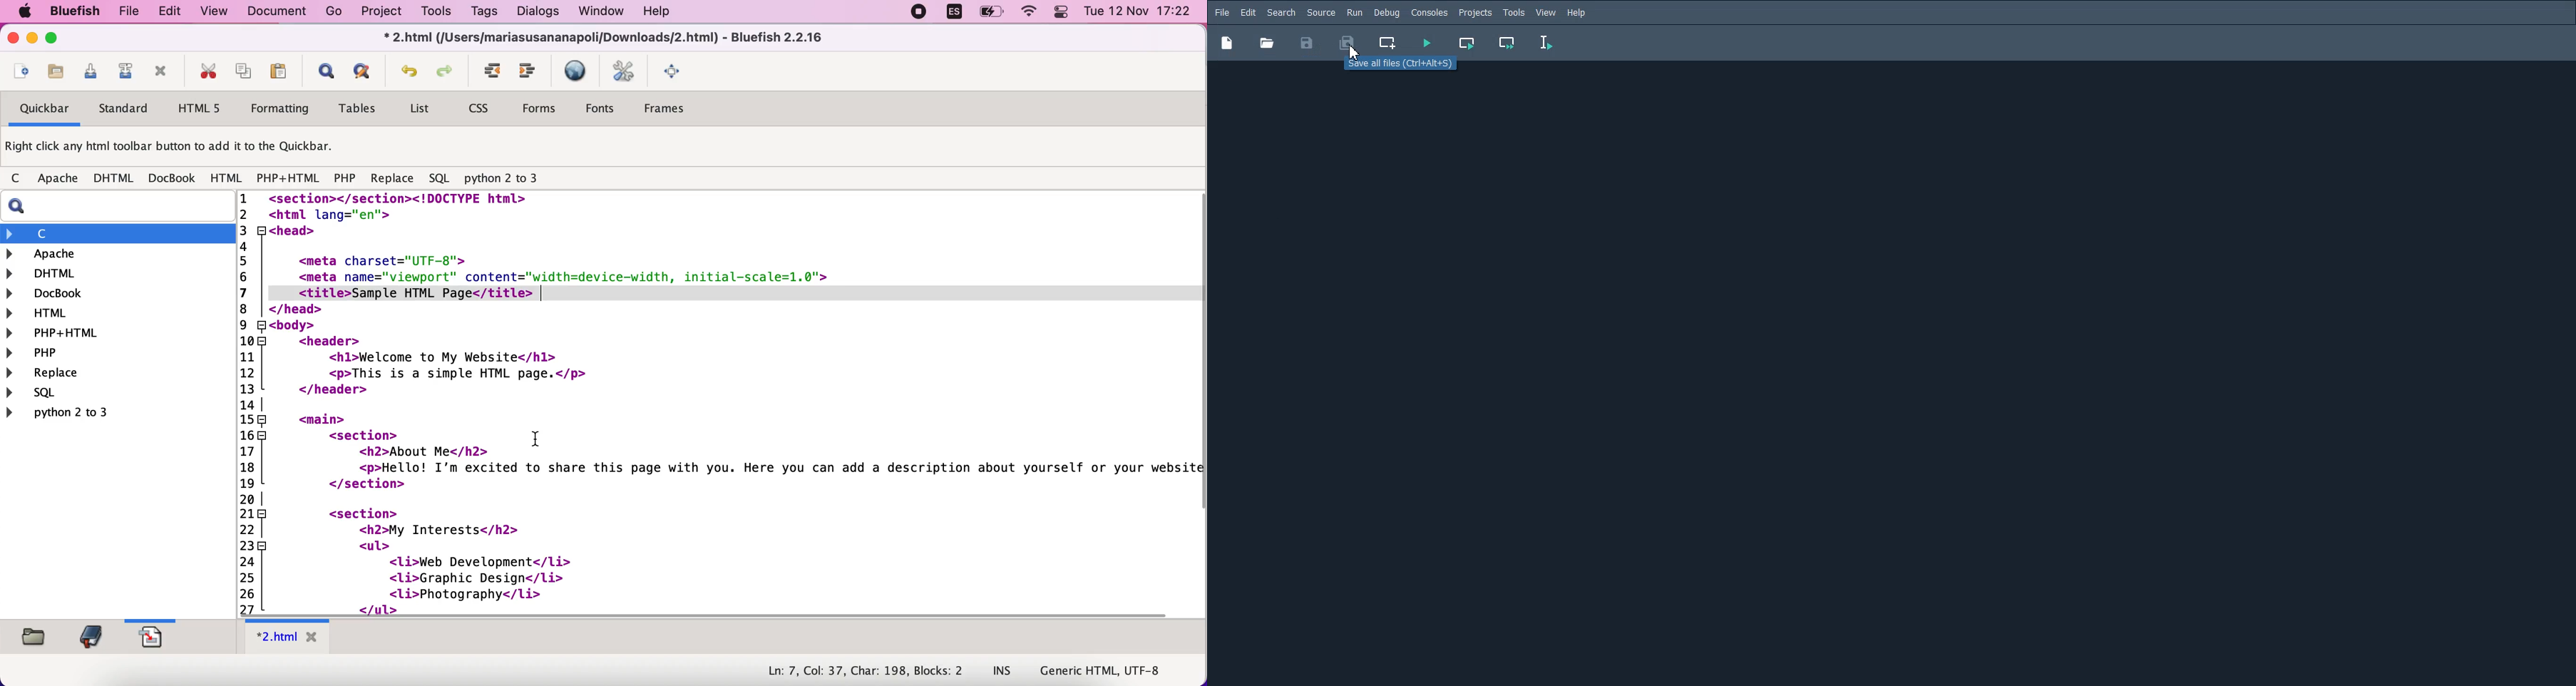  Describe the element at coordinates (422, 110) in the screenshot. I see `list` at that location.